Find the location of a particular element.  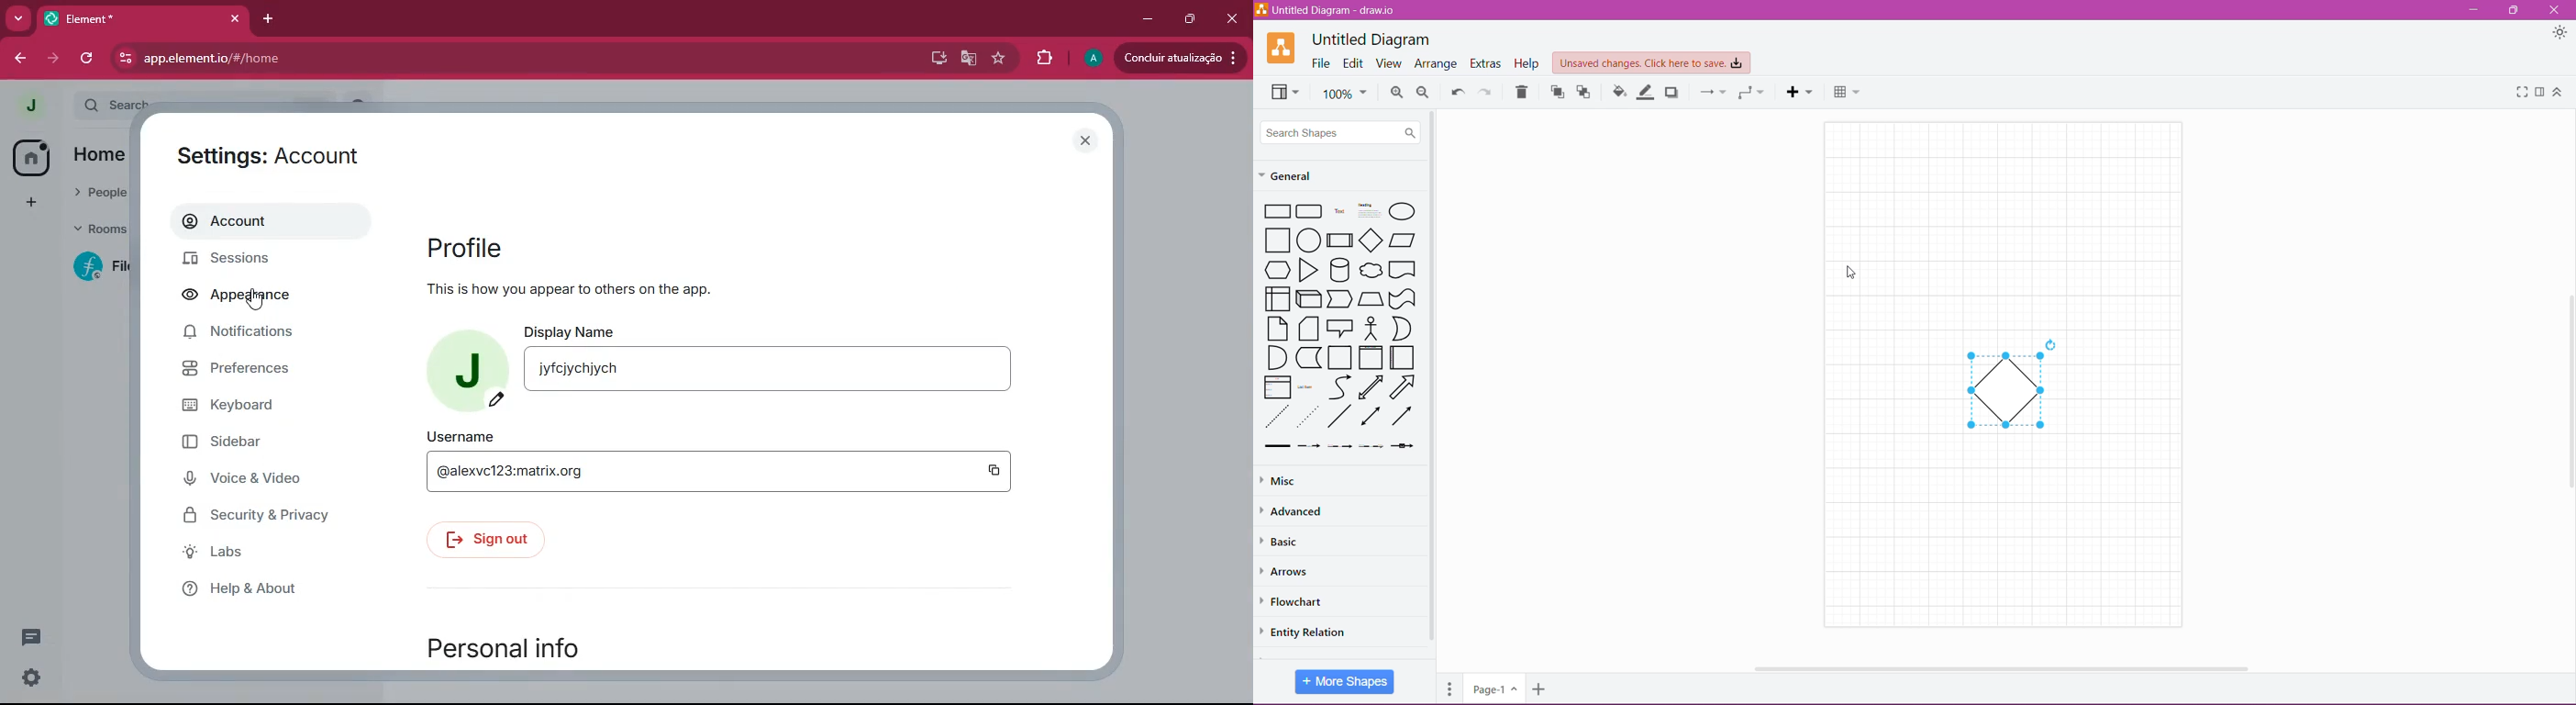

Vertical Scroll Bar is located at coordinates (1432, 378).